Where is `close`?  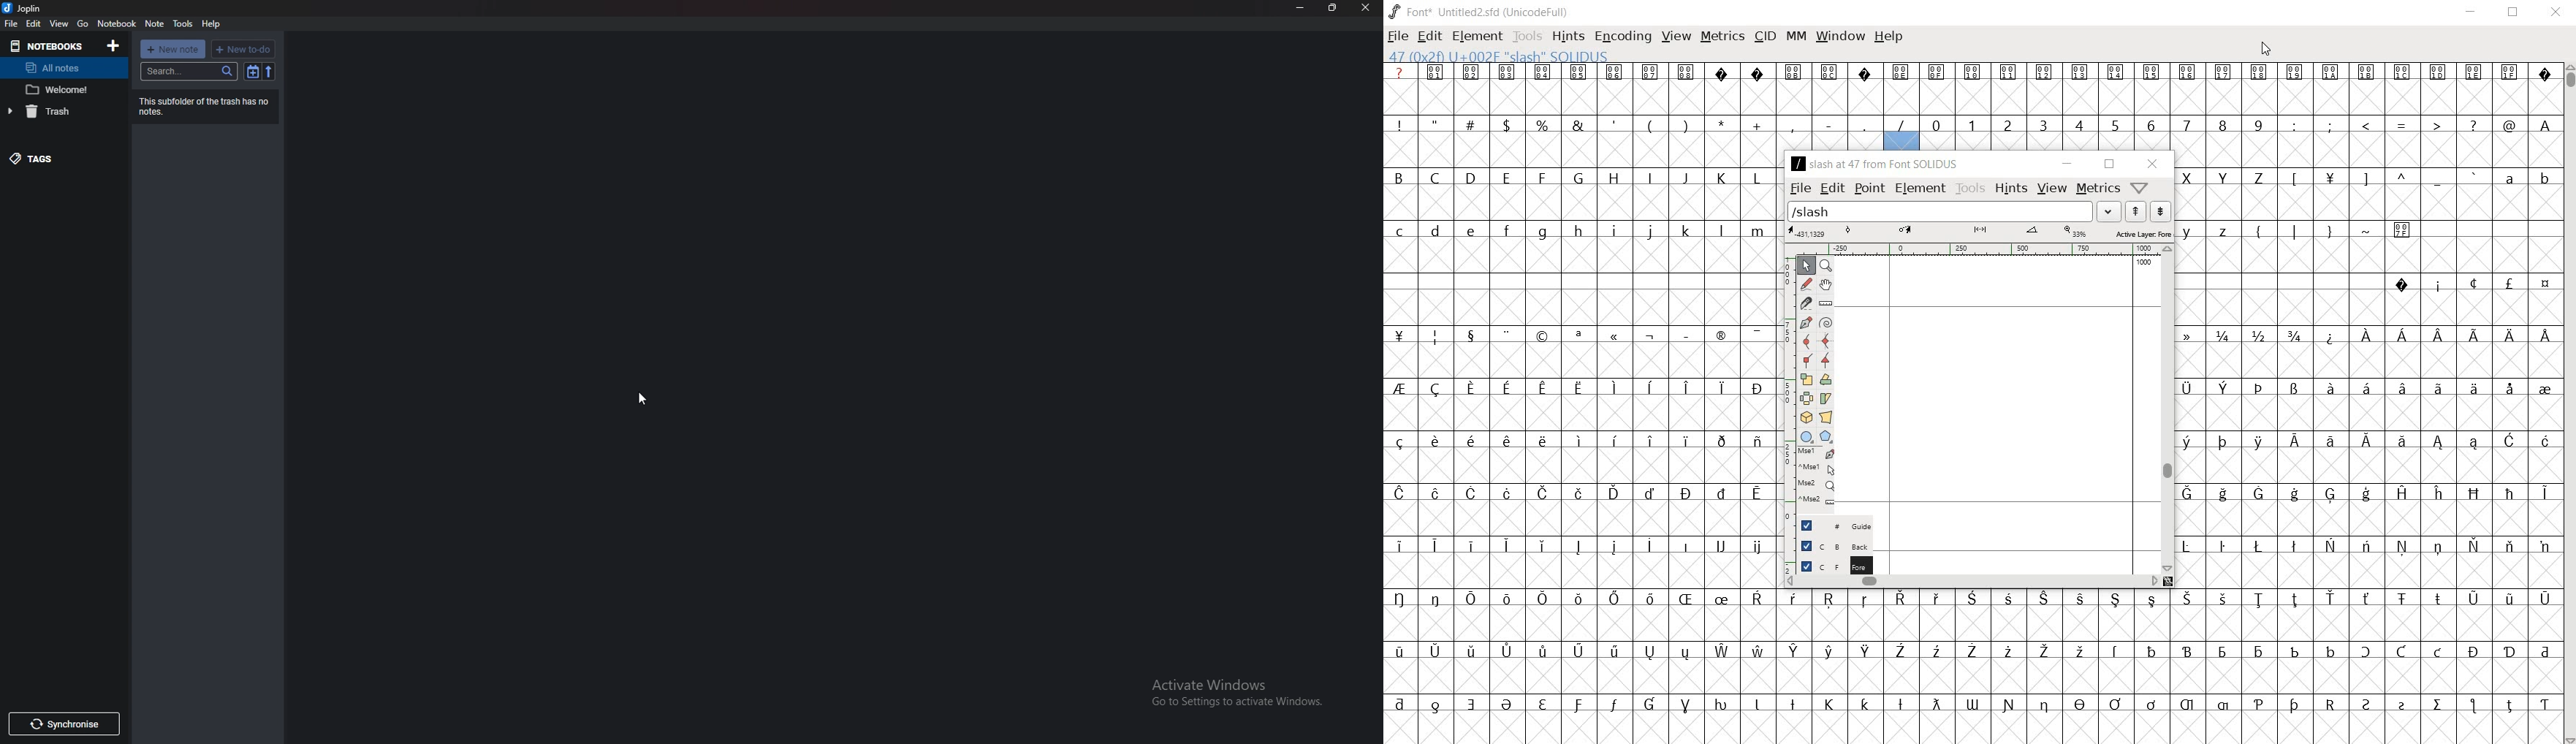
close is located at coordinates (1364, 8).